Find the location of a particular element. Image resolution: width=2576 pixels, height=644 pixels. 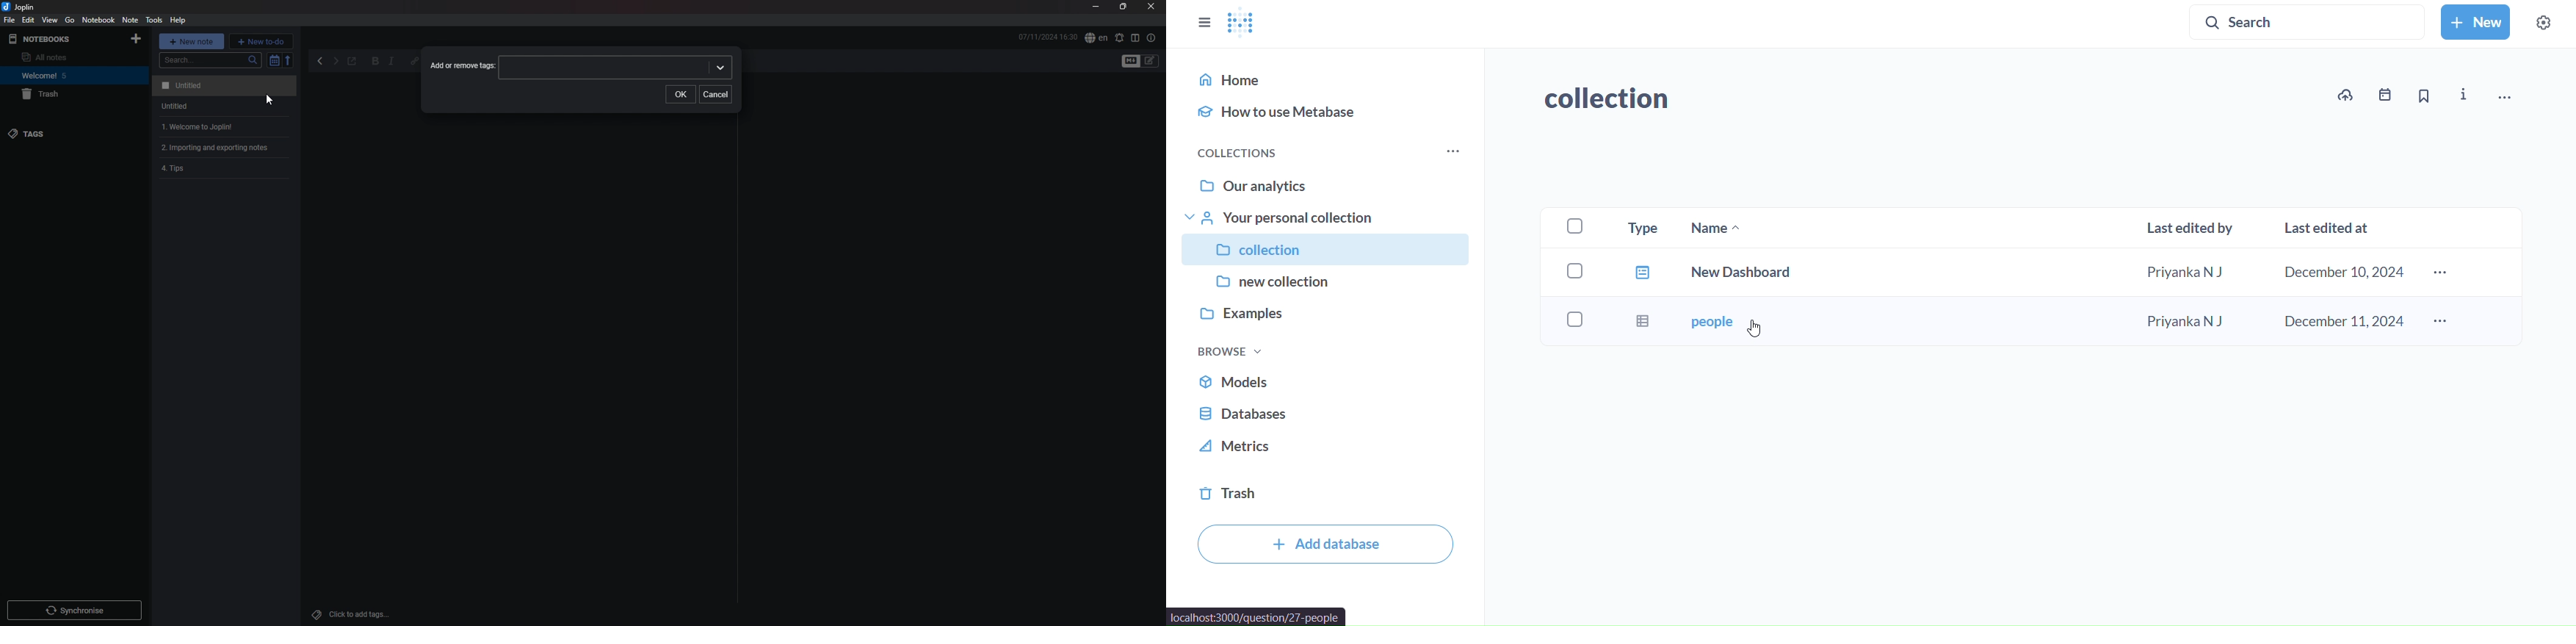

2. Importing and exporting notes: is located at coordinates (226, 148).